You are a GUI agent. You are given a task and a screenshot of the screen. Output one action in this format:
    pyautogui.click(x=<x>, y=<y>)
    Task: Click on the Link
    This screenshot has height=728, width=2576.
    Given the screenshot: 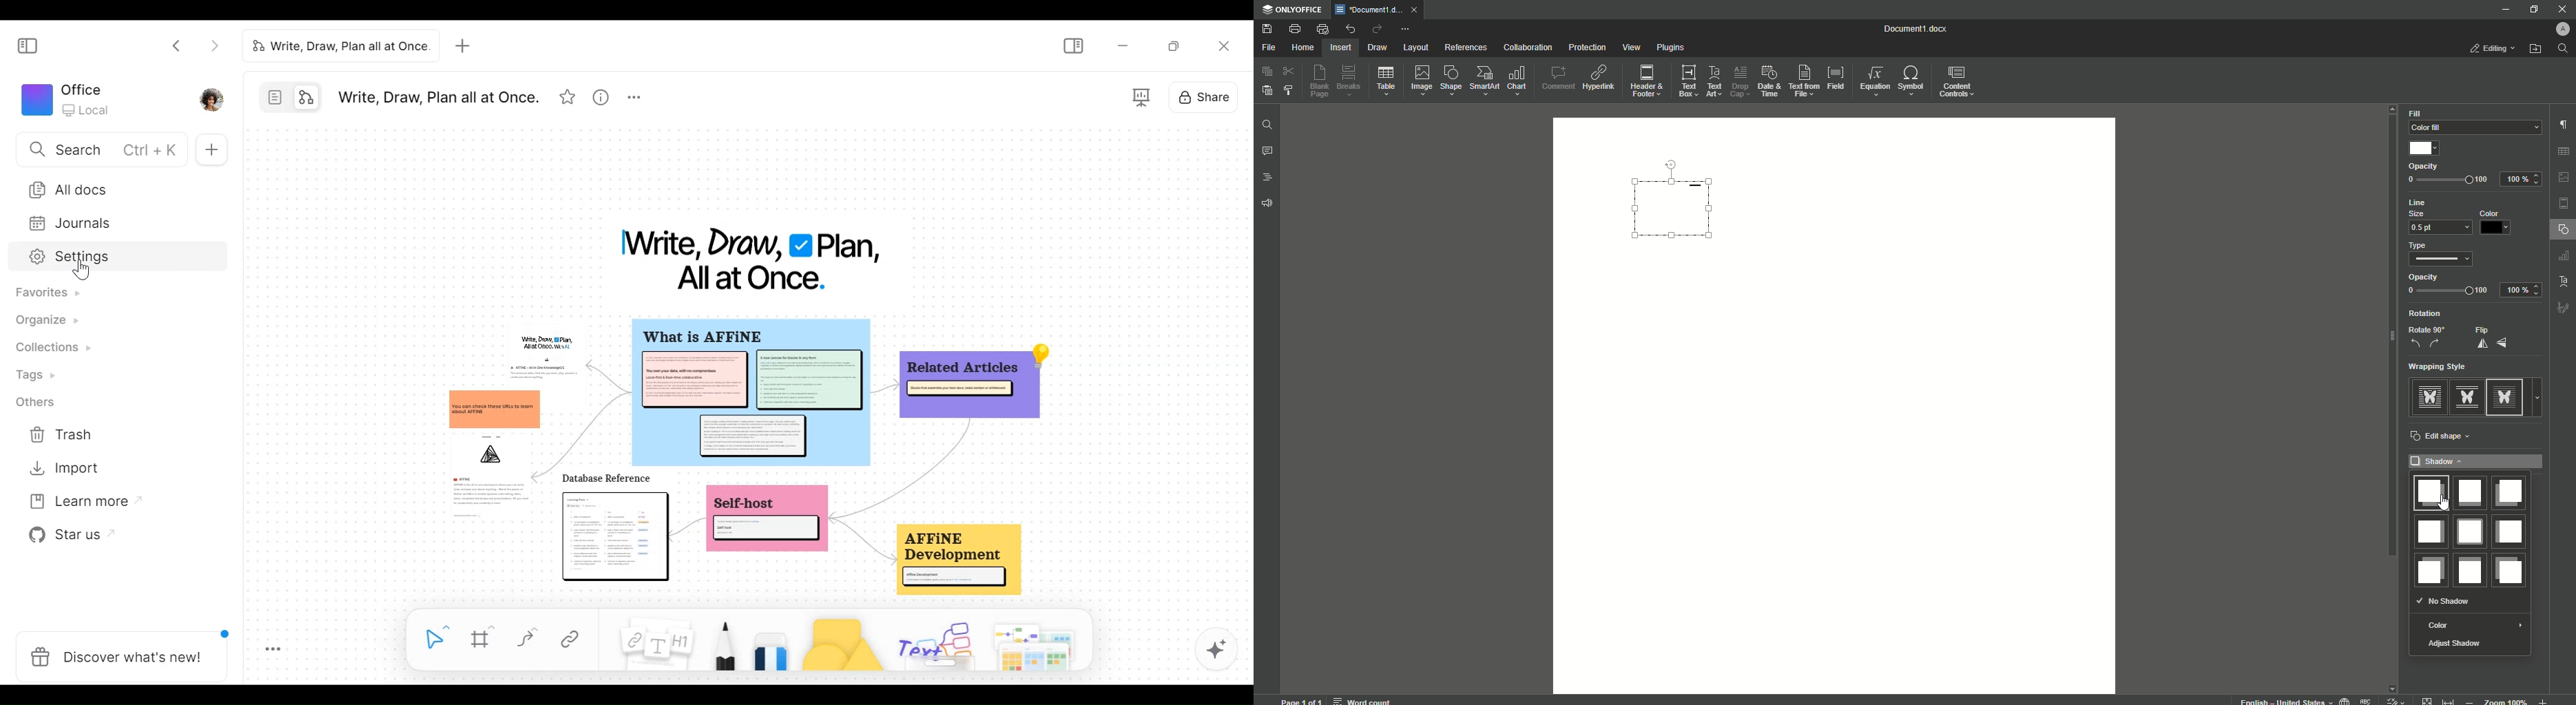 What is the action you would take?
    pyautogui.click(x=575, y=640)
    